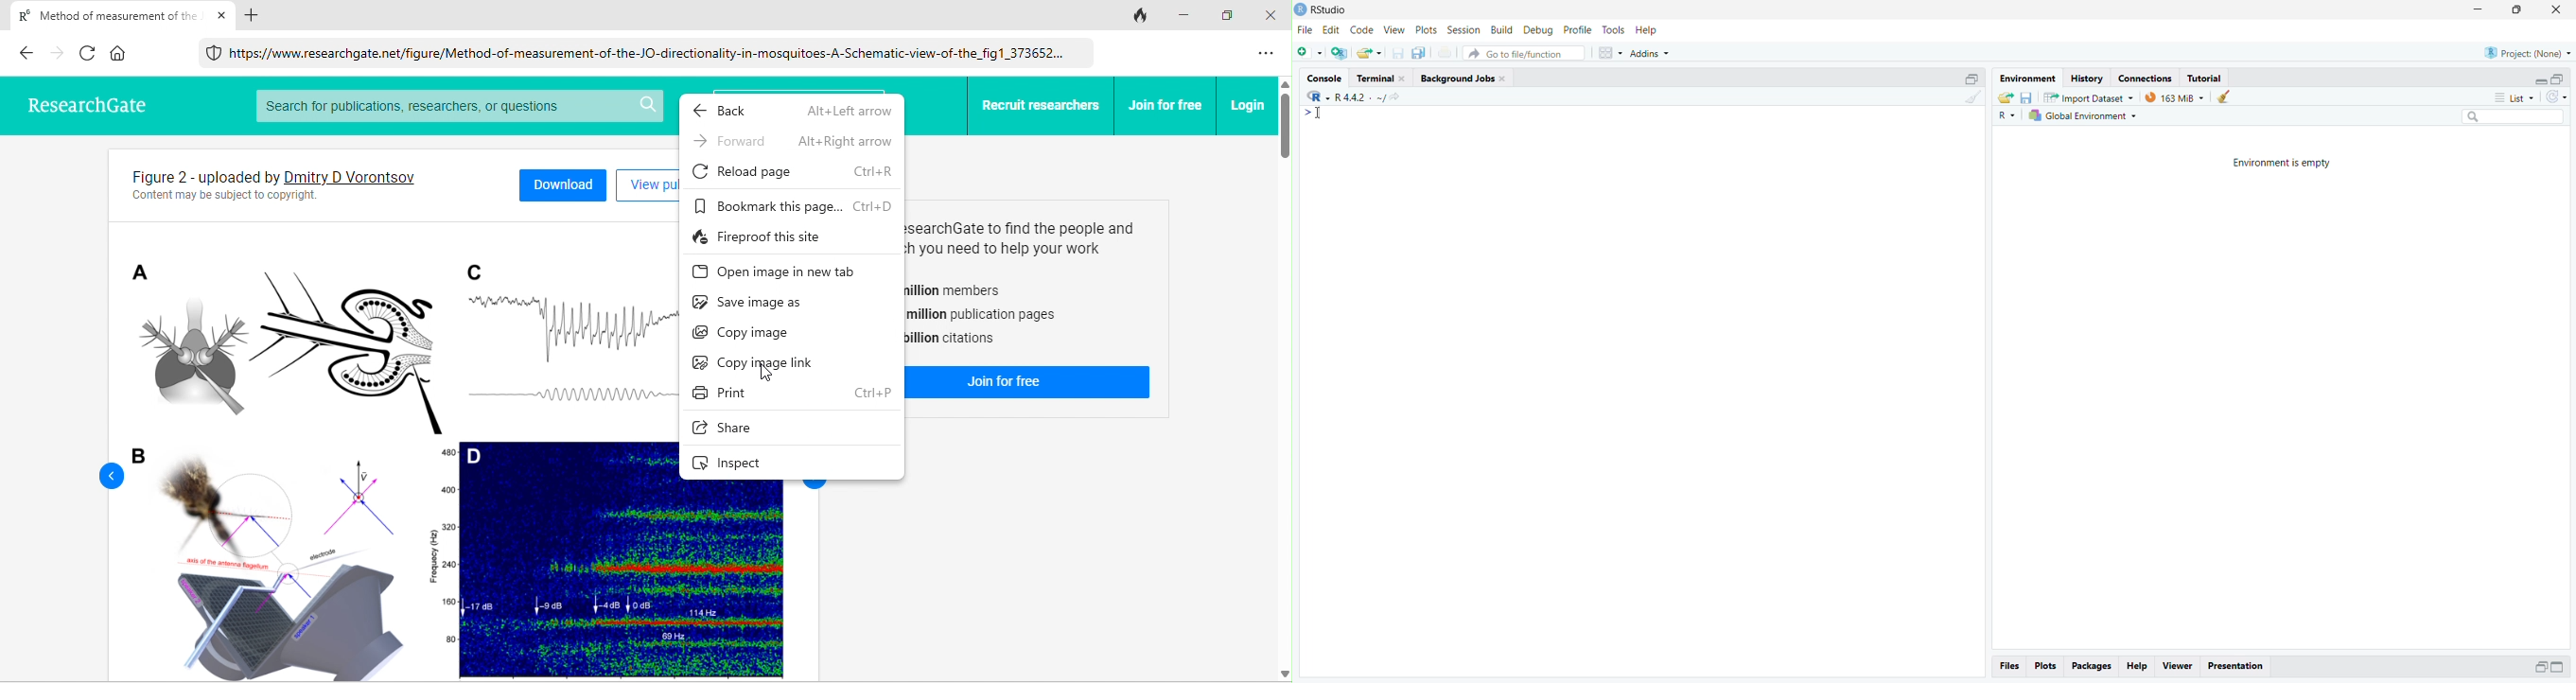 The width and height of the screenshot is (2576, 700). I want to click on maximise, so click(2517, 10).